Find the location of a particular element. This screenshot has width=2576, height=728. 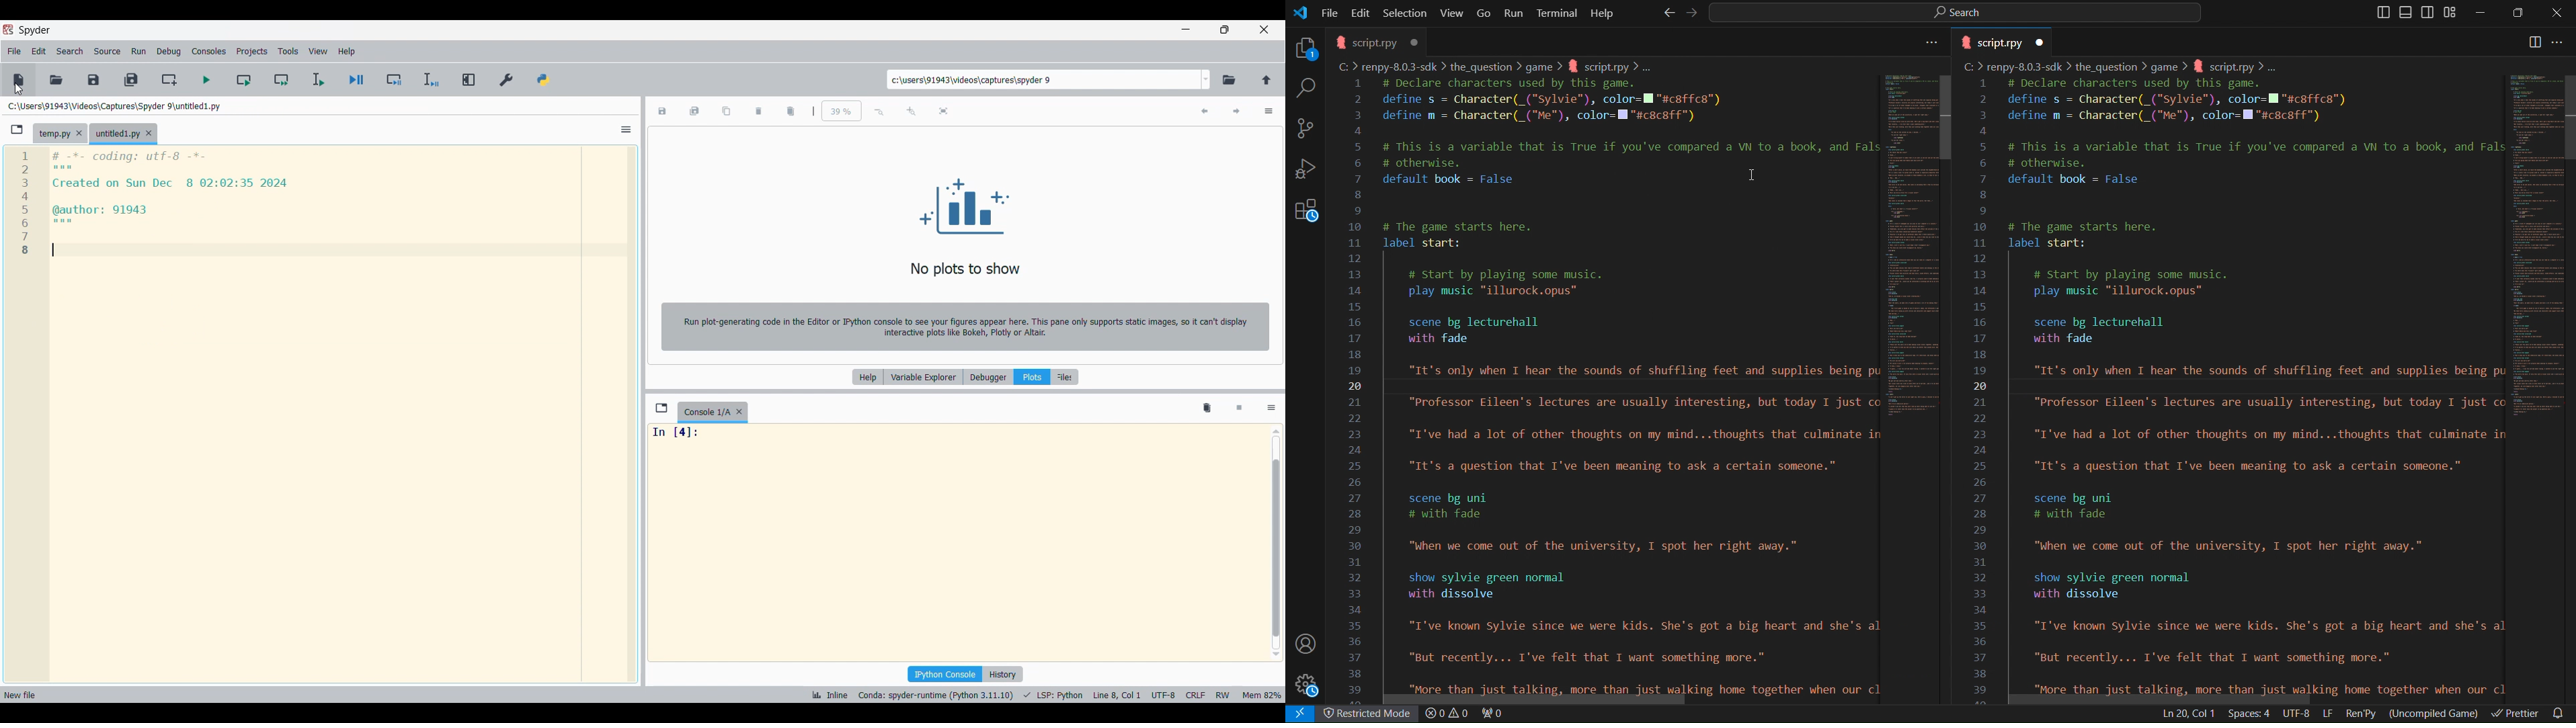

interpreter is located at coordinates (930, 695).